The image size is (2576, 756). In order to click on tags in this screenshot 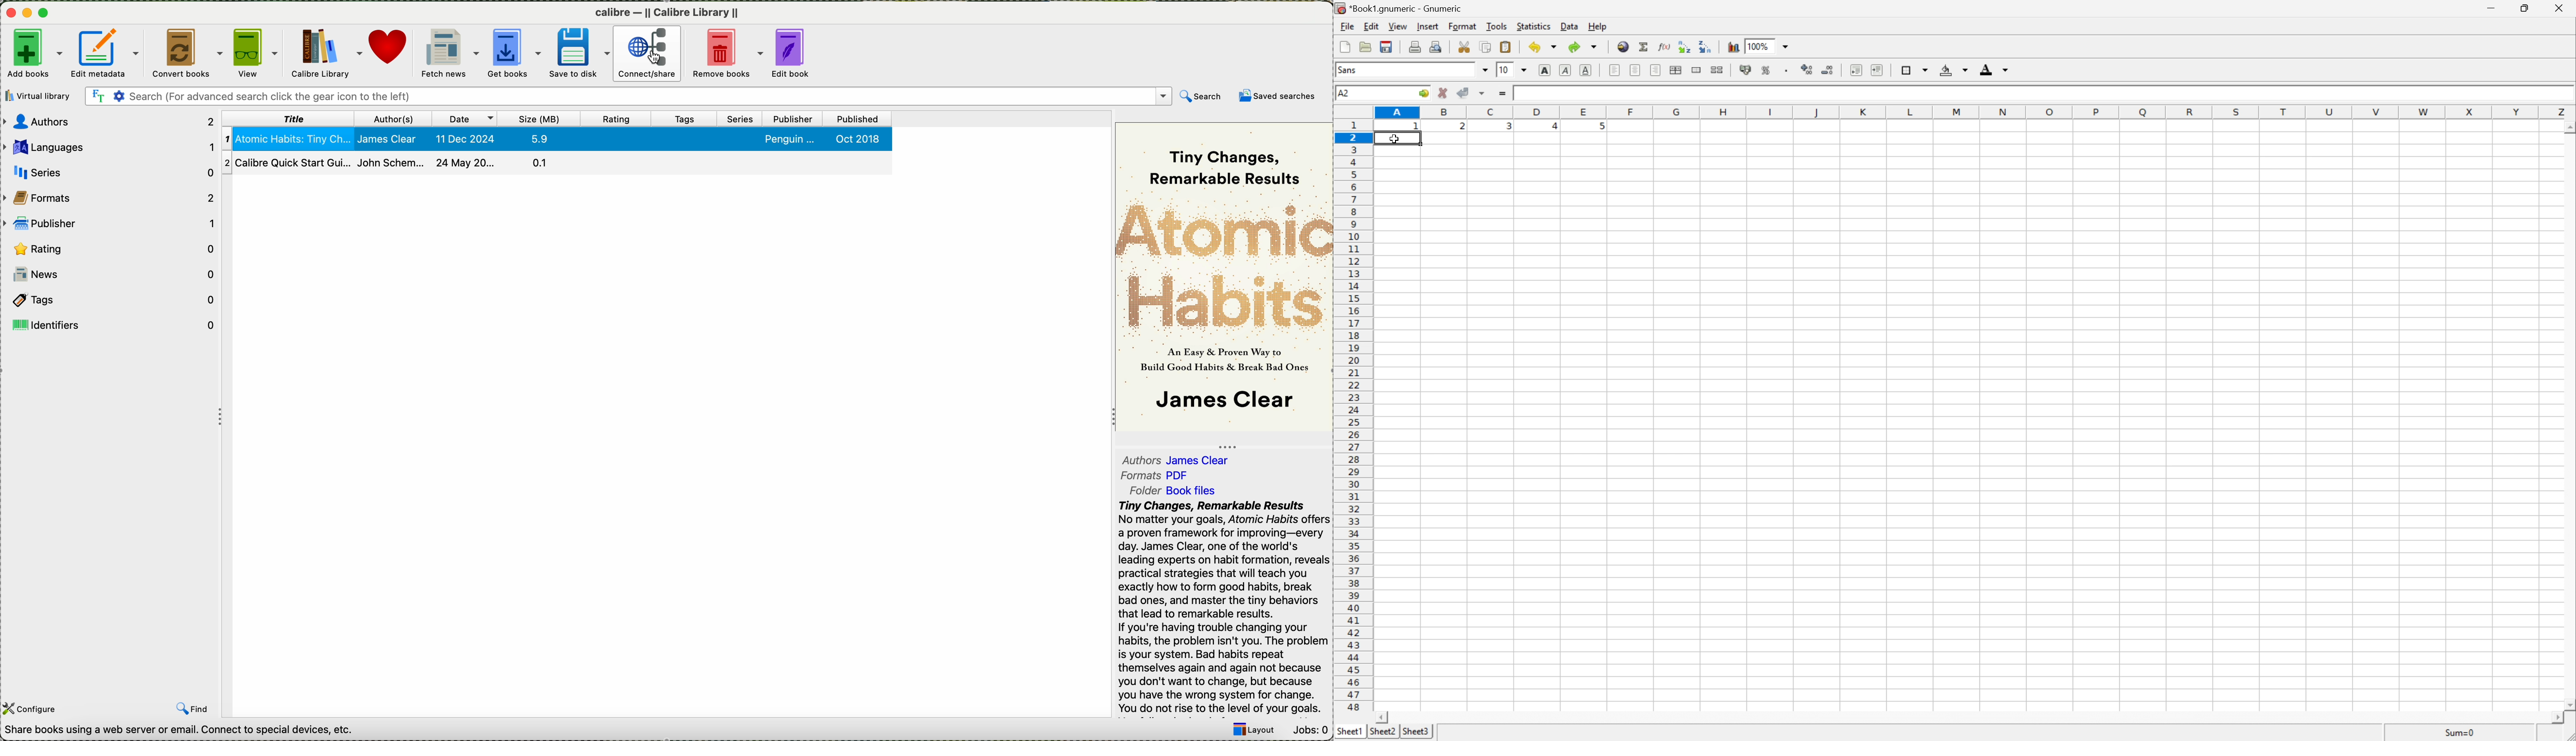, I will do `click(686, 118)`.